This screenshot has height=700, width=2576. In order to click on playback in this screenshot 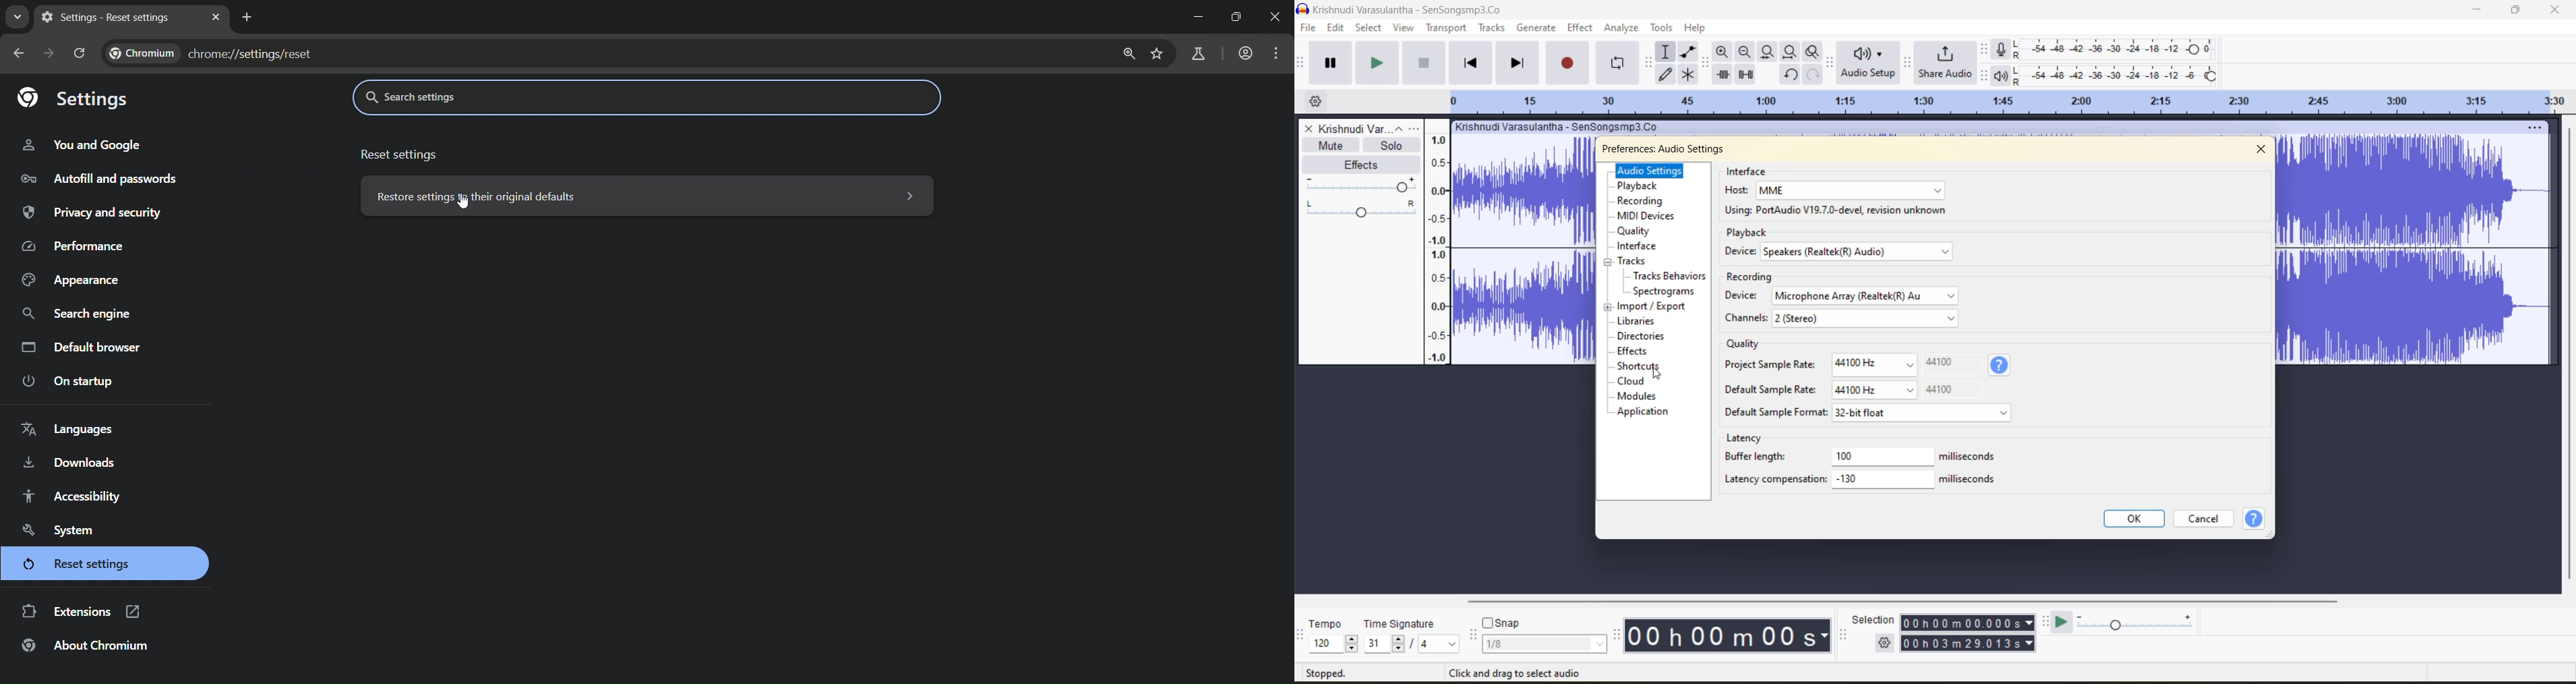, I will do `click(1746, 232)`.